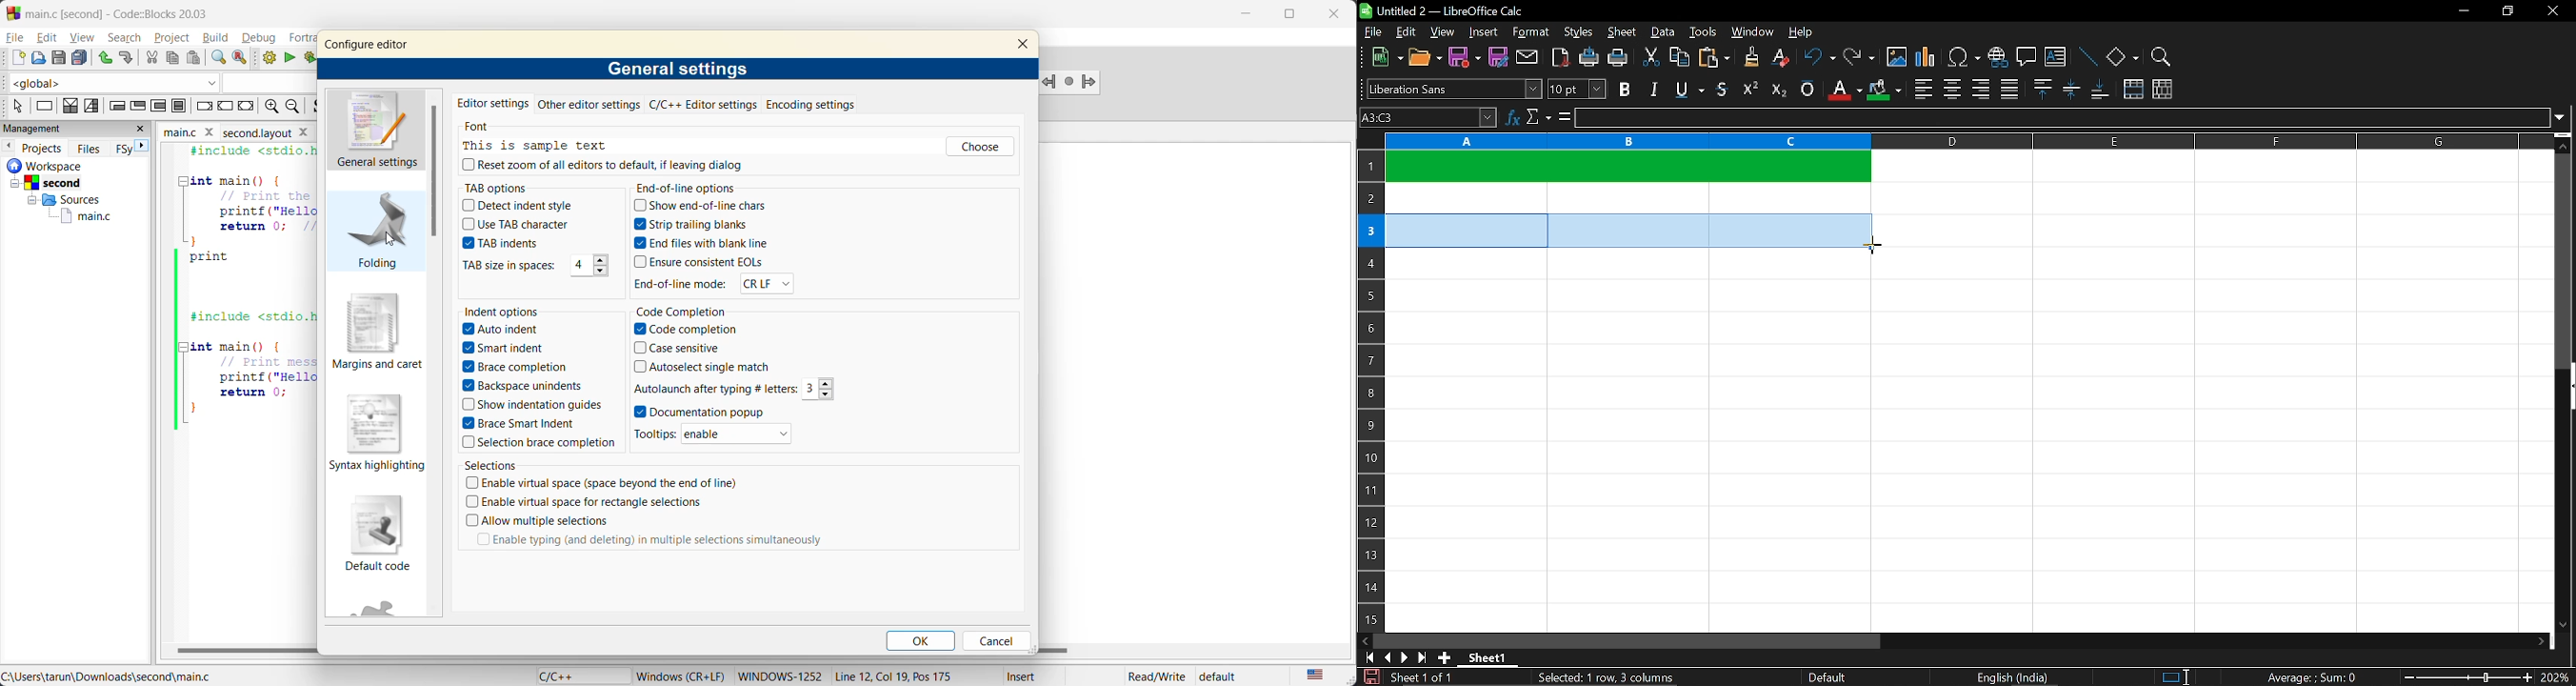 This screenshot has height=700, width=2576. Describe the element at coordinates (2014, 677) in the screenshot. I see `English (India)` at that location.